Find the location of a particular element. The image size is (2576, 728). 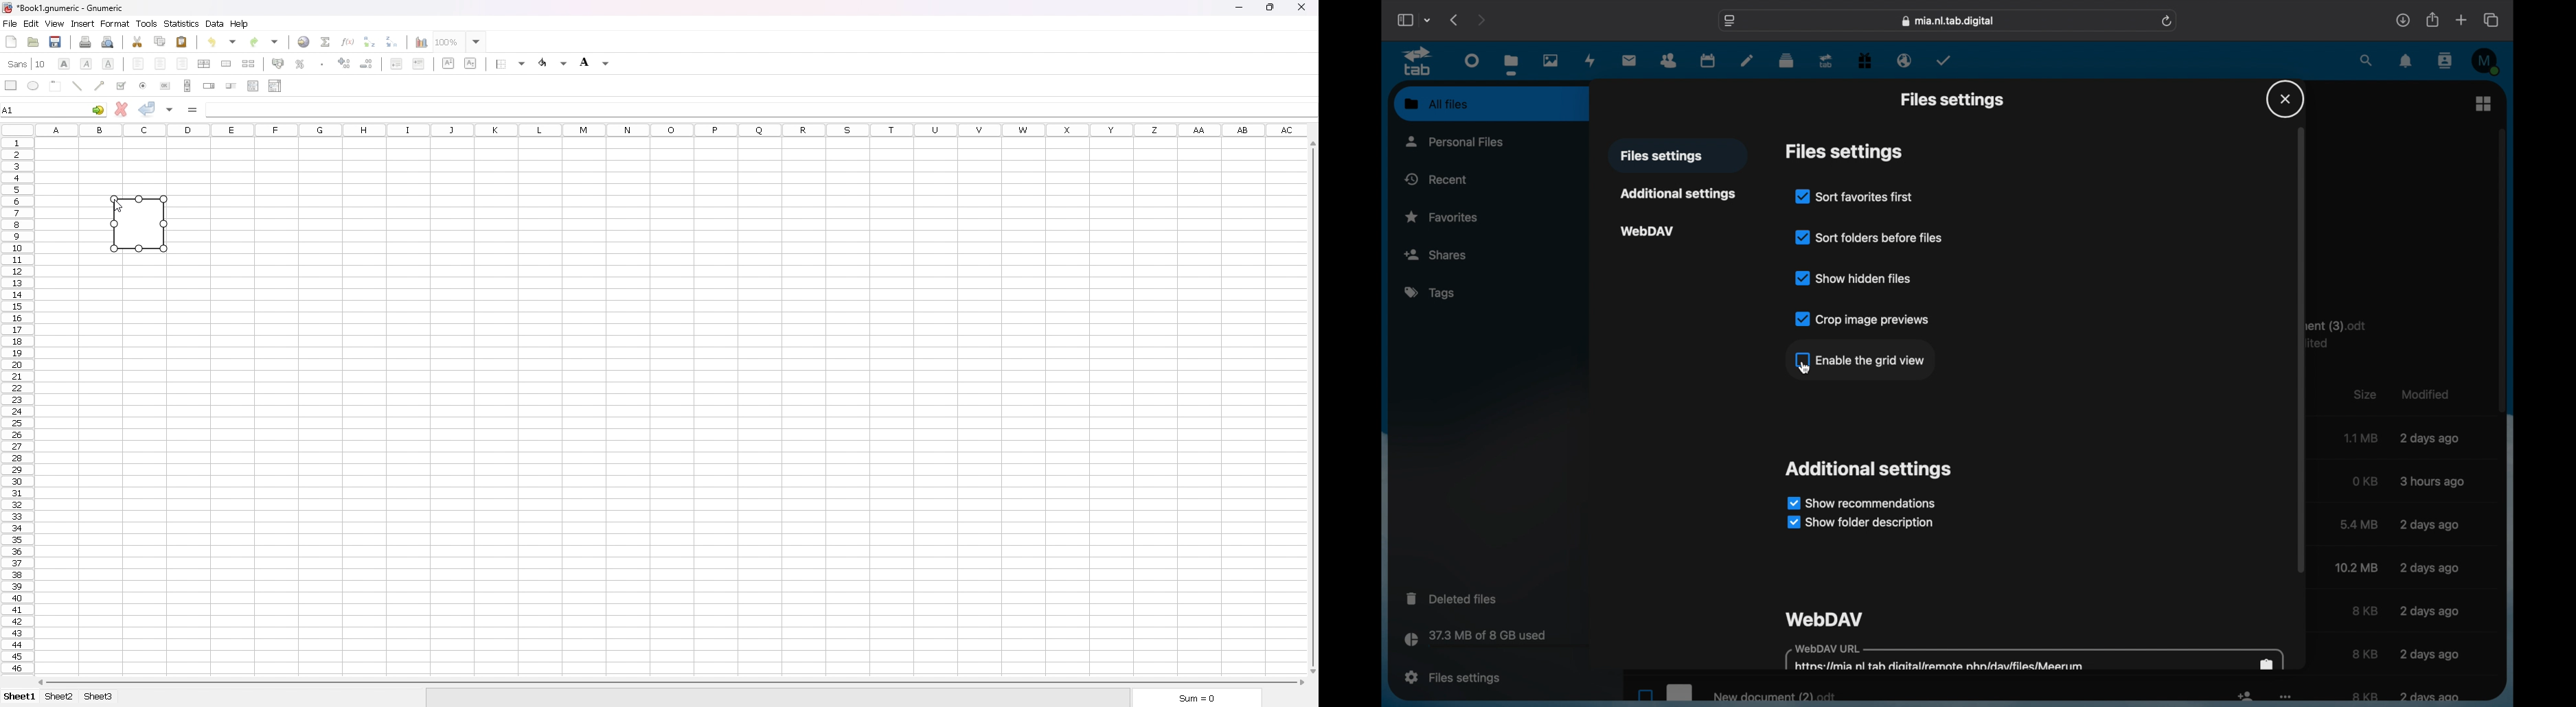

tickbox is located at coordinates (121, 85).